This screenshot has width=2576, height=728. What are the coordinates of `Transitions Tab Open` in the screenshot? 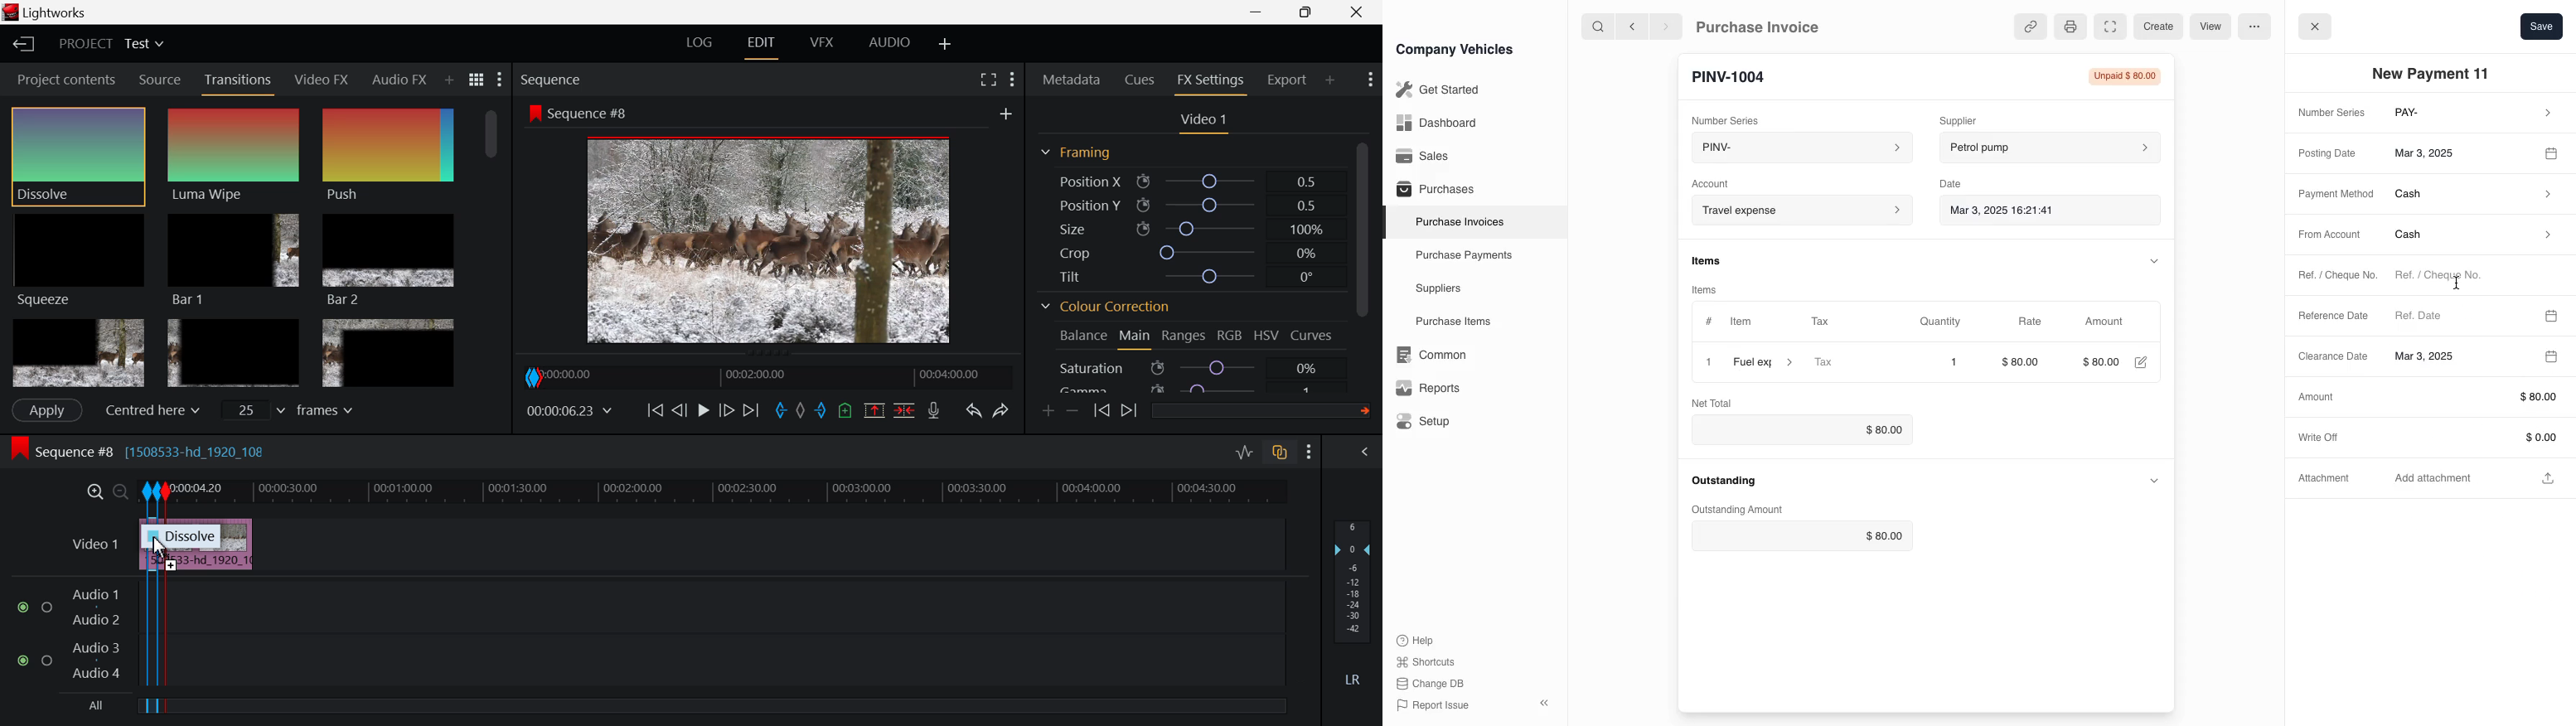 It's located at (241, 81).